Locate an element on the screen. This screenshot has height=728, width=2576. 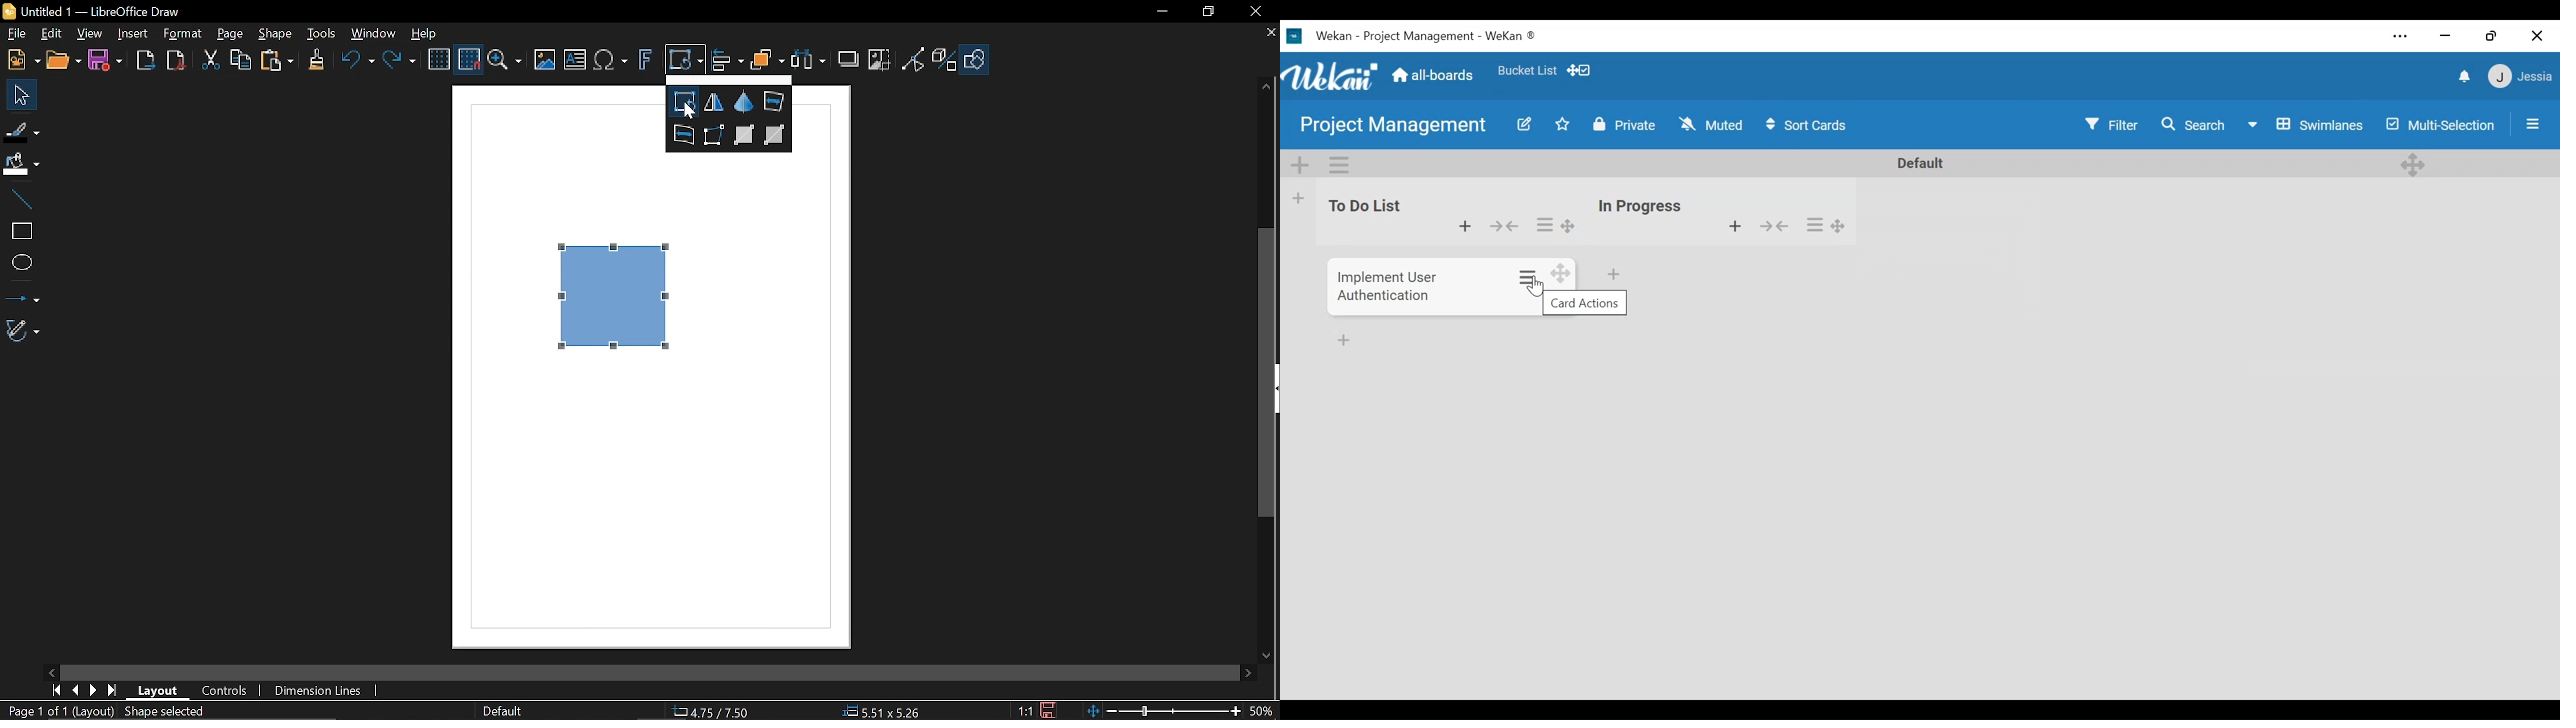
Change Visibility is located at coordinates (1623, 125).